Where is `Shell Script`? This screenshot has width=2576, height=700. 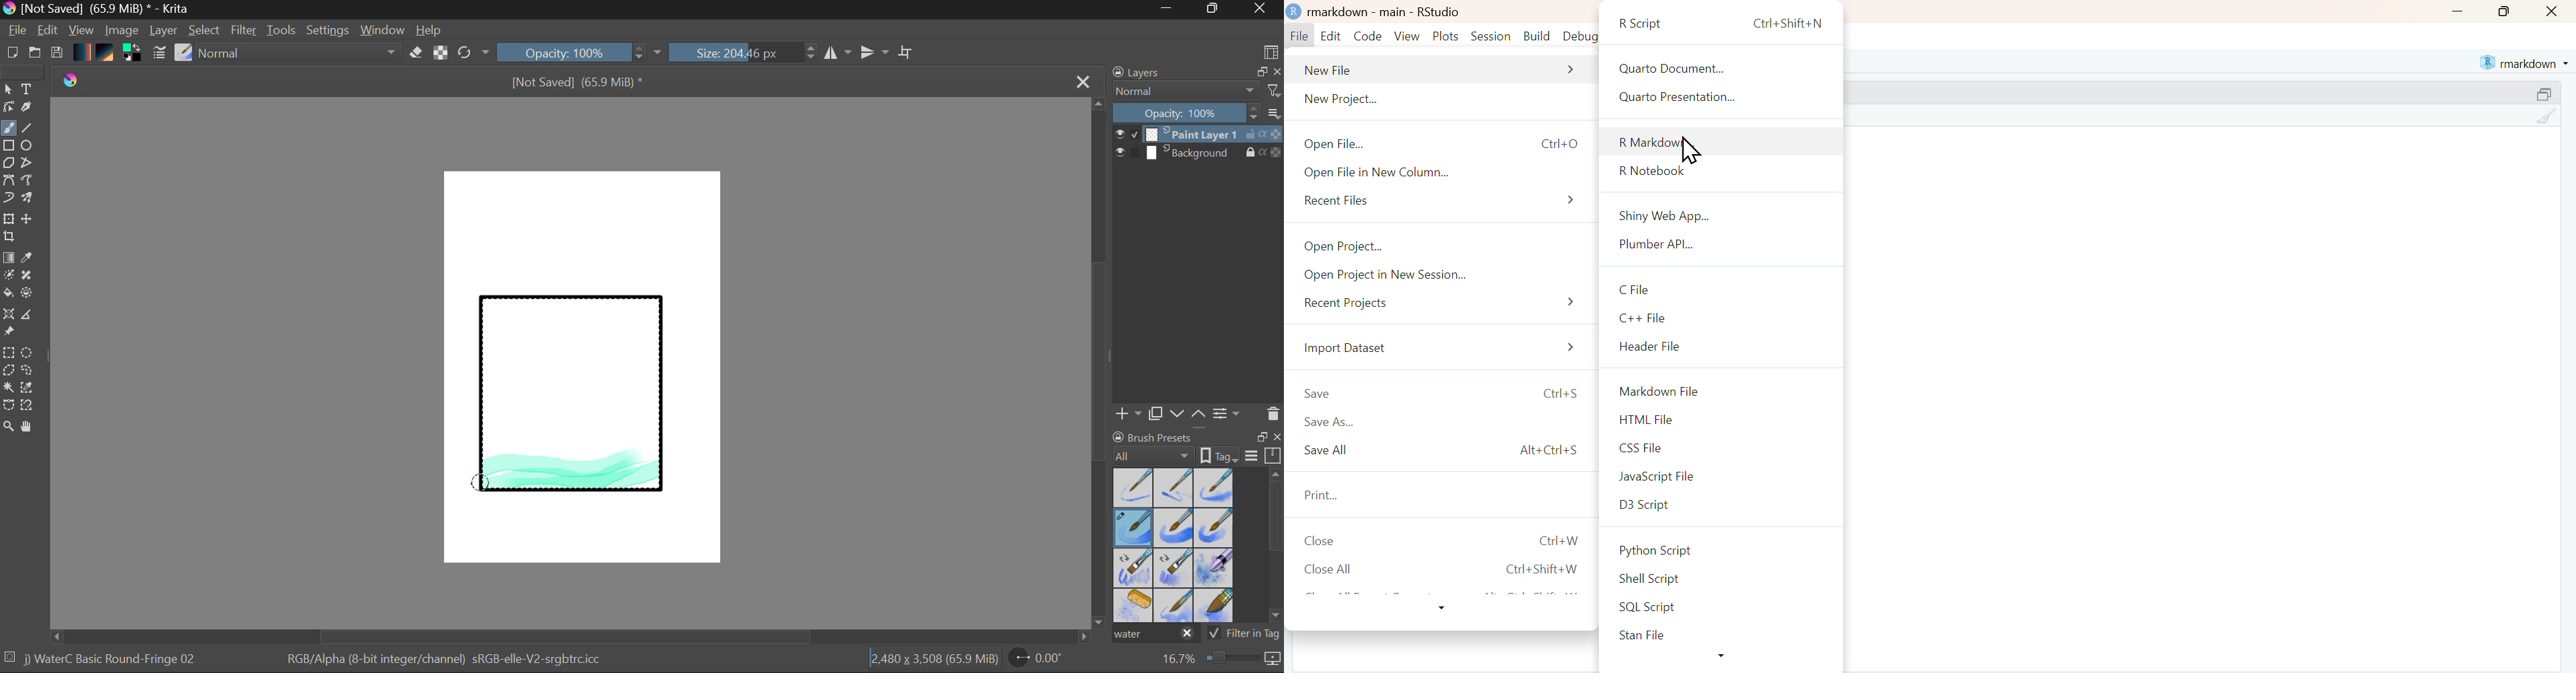 Shell Script is located at coordinates (1725, 581).